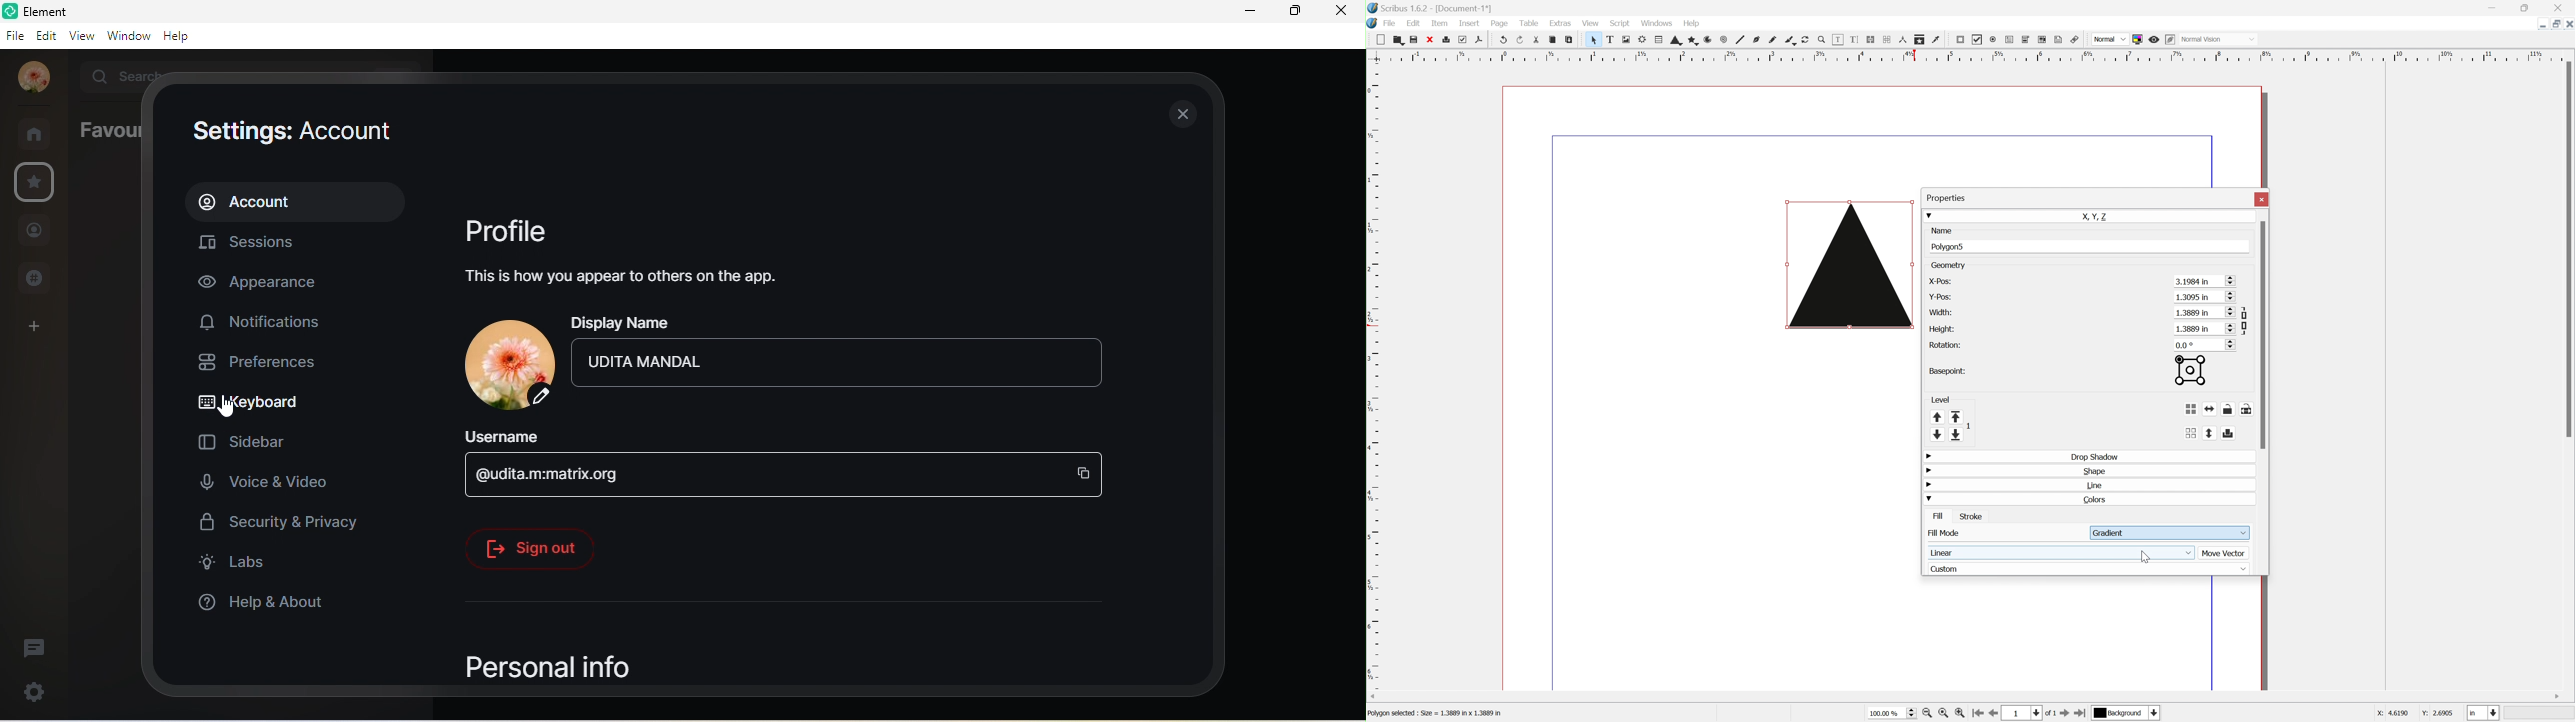 The image size is (2576, 728). What do you see at coordinates (1929, 215) in the screenshot?
I see `Drop Down` at bounding box center [1929, 215].